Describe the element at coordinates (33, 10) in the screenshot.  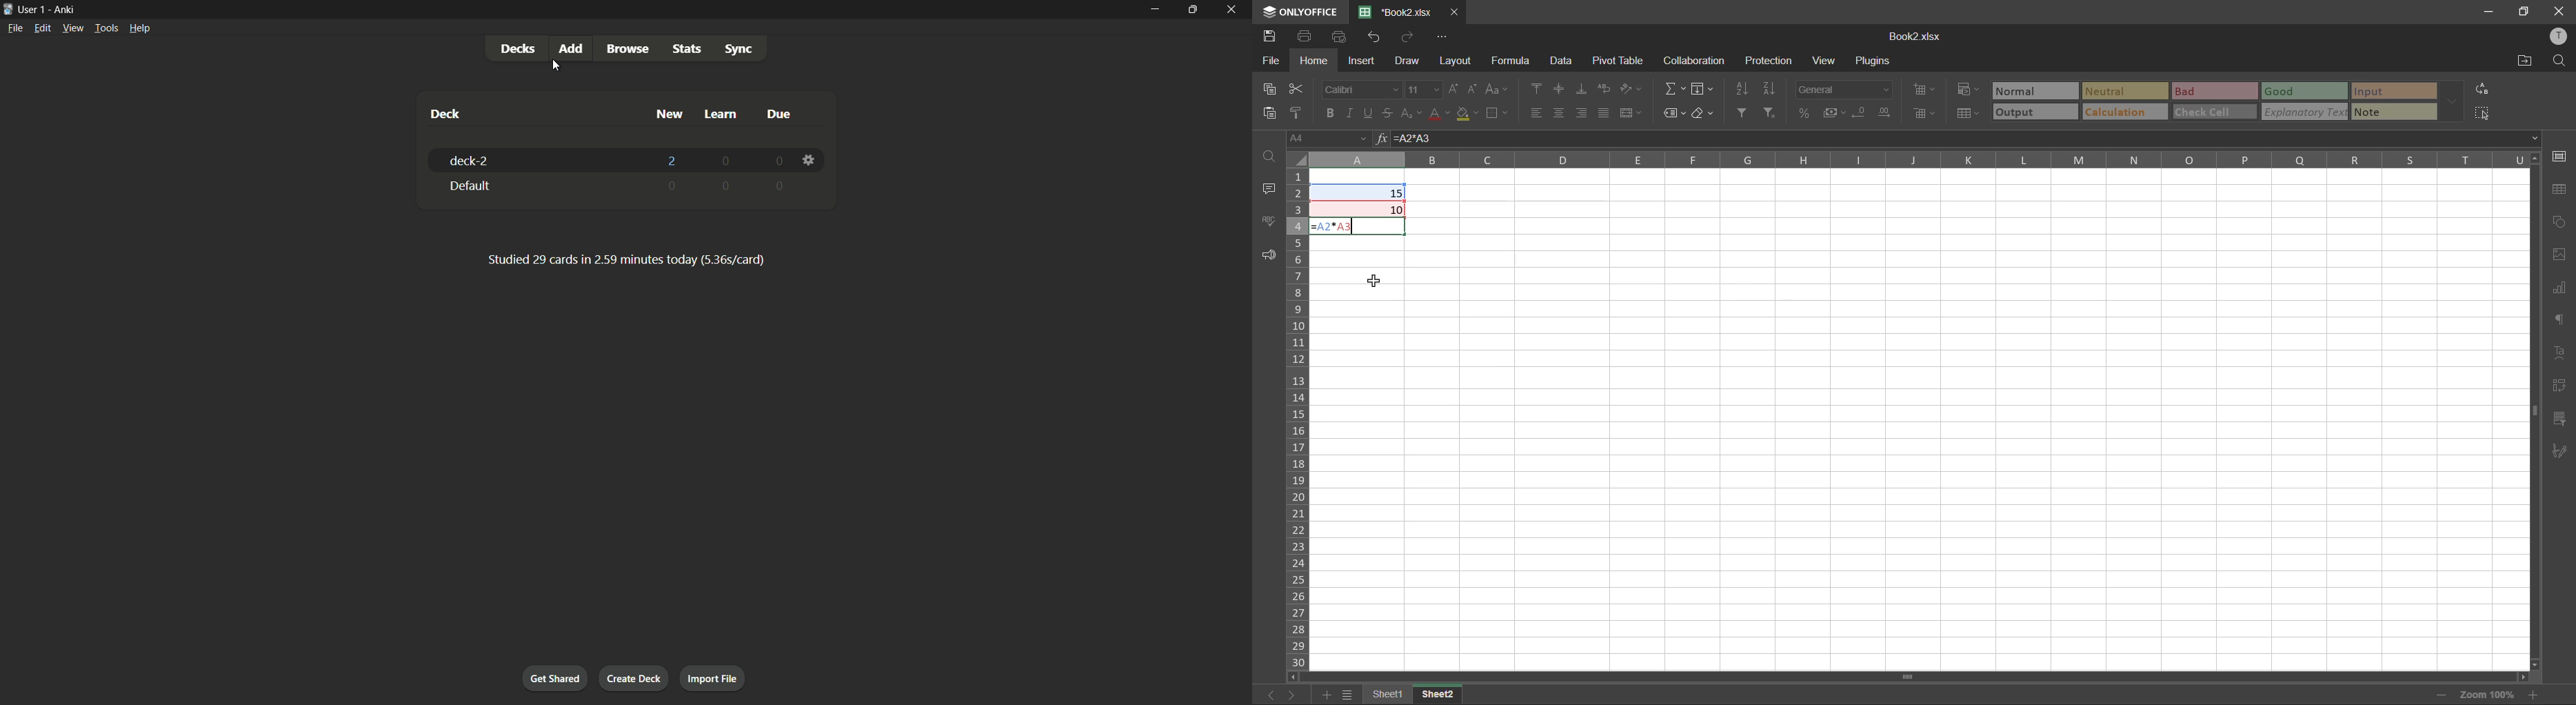
I see `user 1` at that location.